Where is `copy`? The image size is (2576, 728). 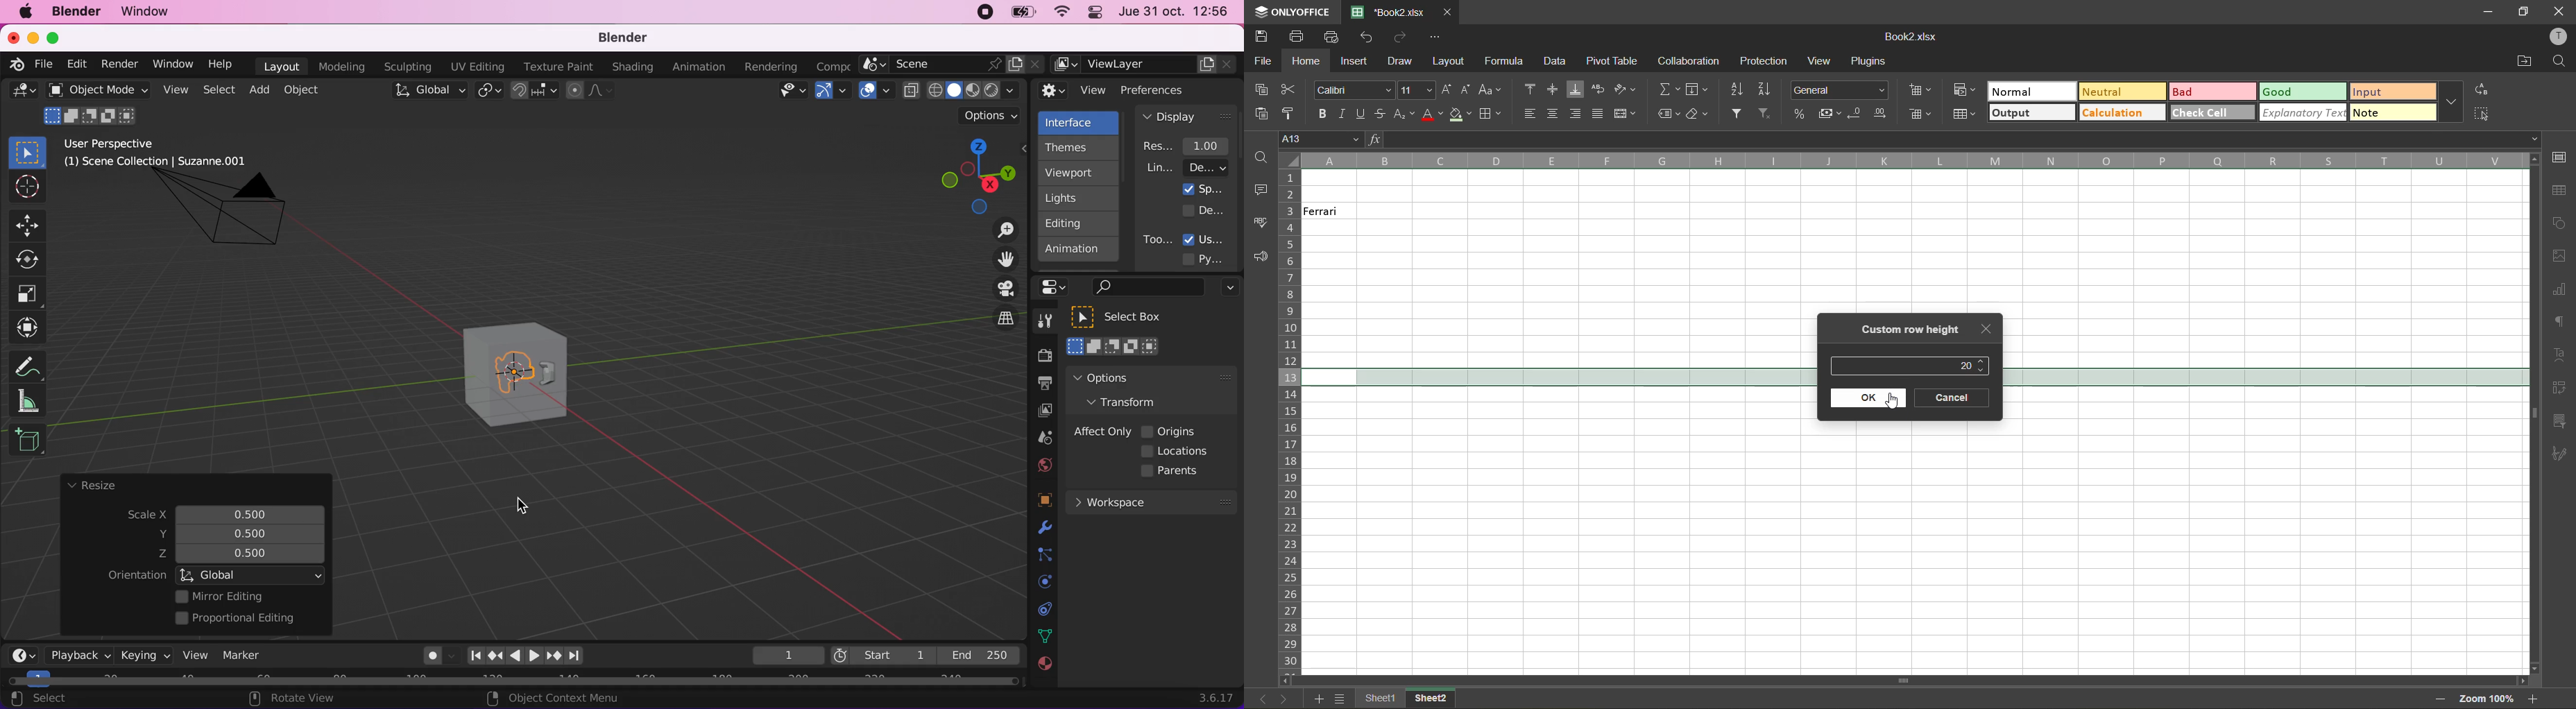 copy is located at coordinates (1265, 91).